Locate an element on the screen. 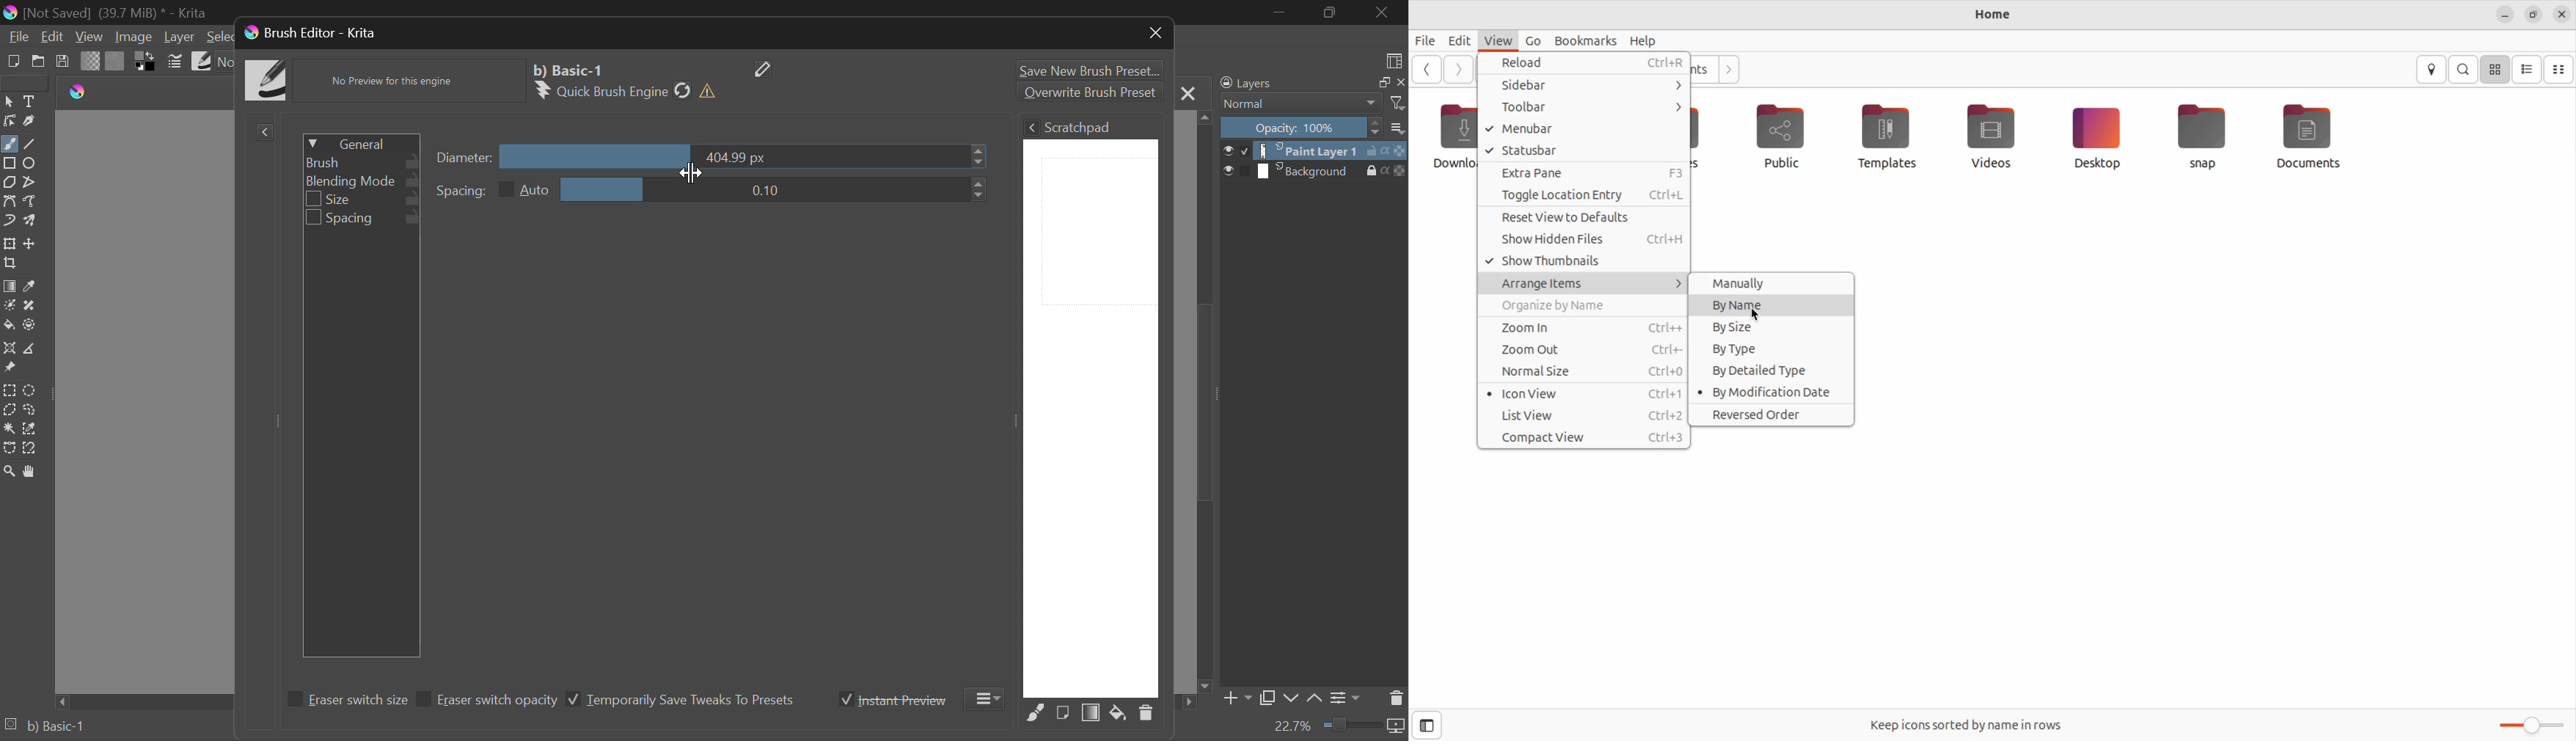 This screenshot has height=756, width=2576. list view is located at coordinates (1585, 415).